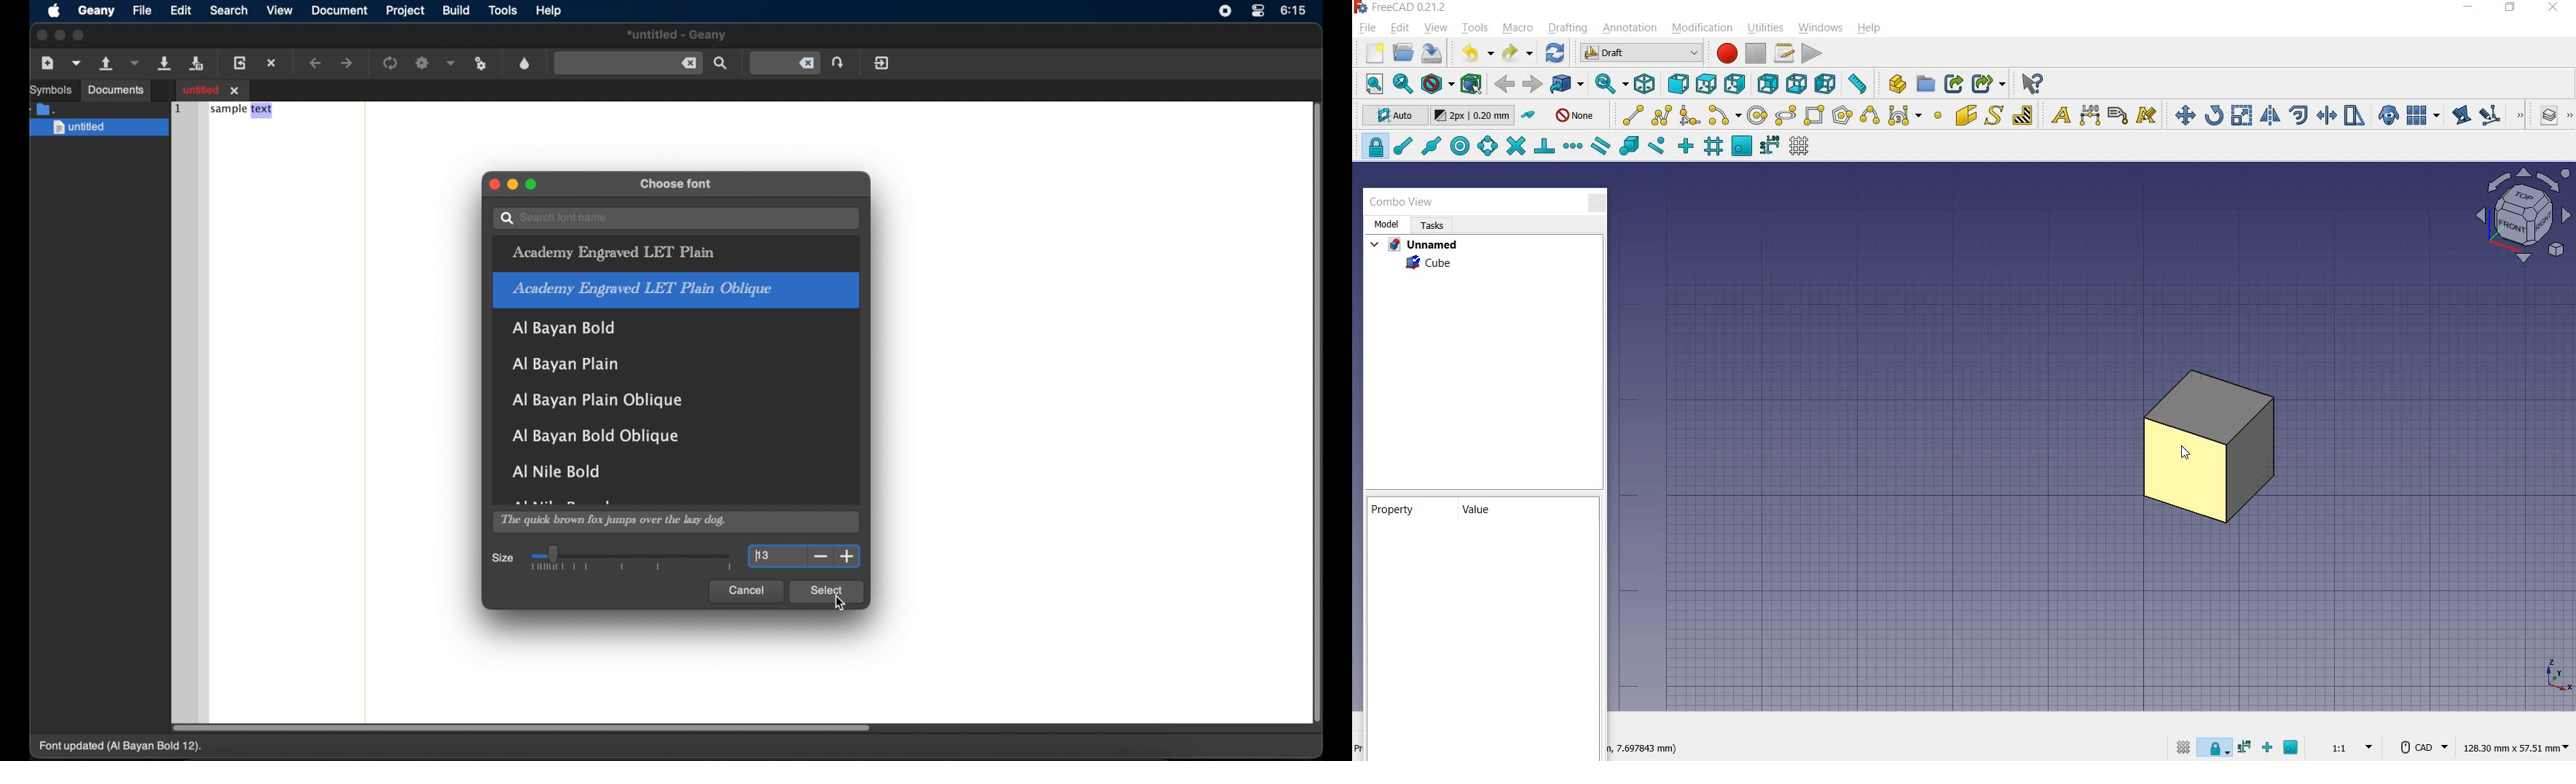  I want to click on close the current file, so click(273, 64).